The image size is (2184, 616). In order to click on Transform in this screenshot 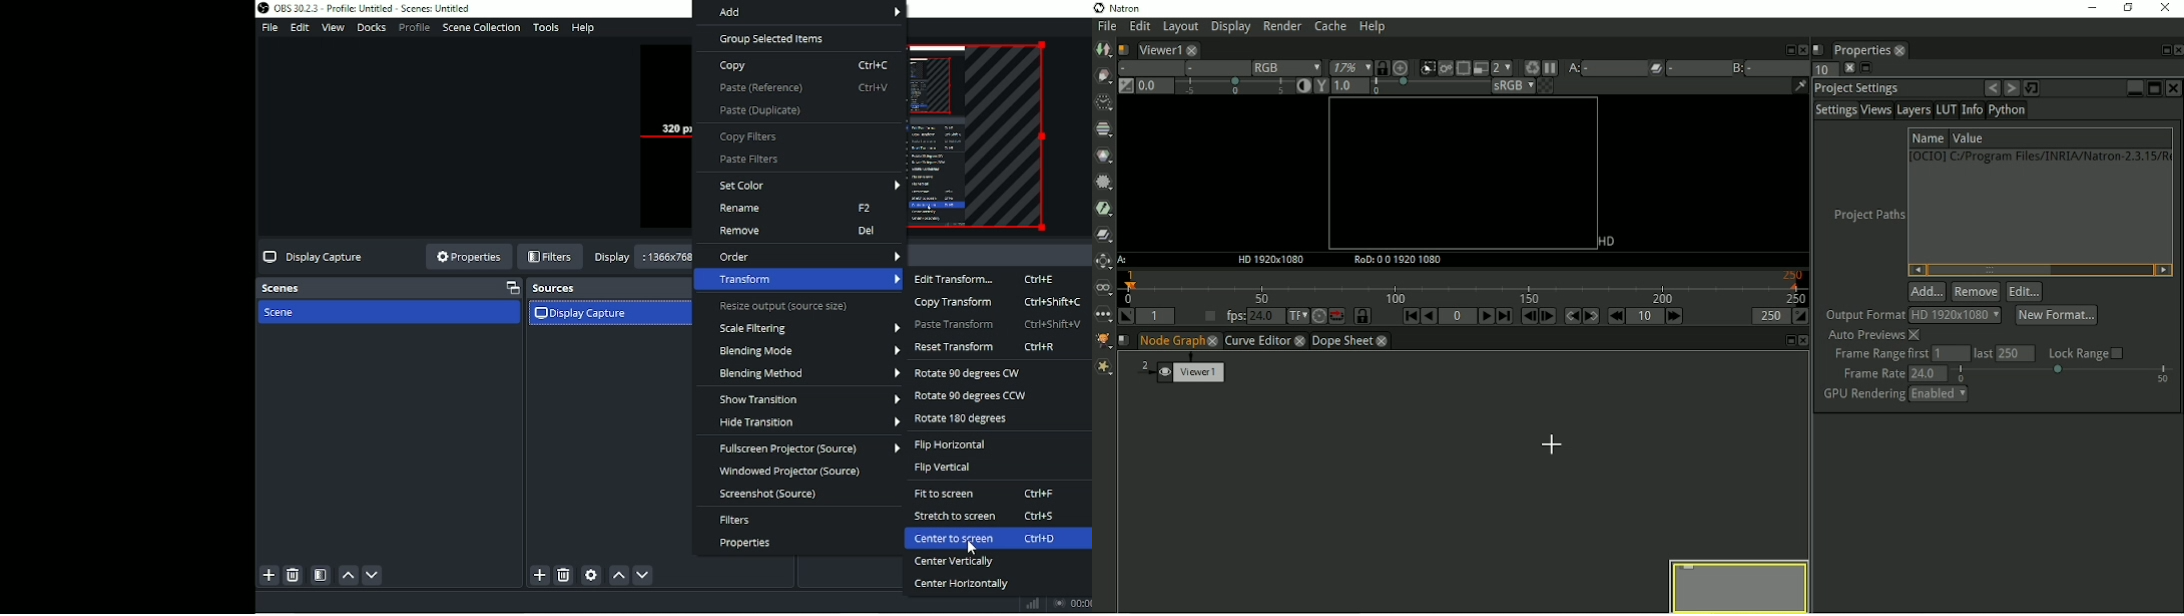, I will do `click(799, 280)`.